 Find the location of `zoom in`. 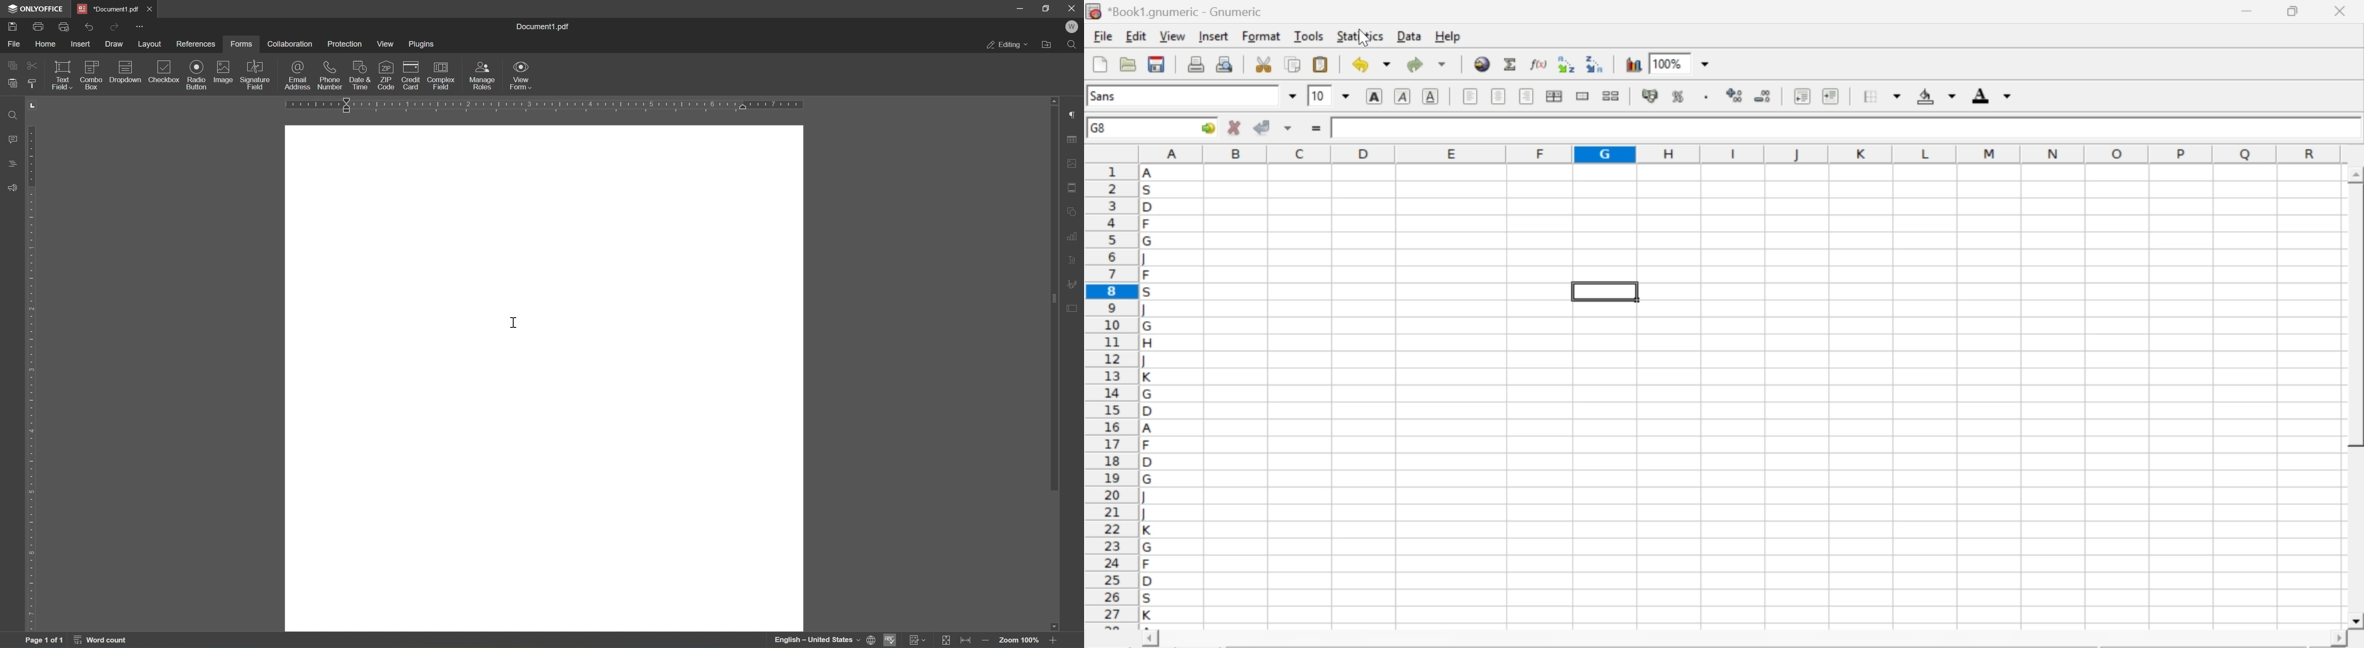

zoom in is located at coordinates (1053, 641).